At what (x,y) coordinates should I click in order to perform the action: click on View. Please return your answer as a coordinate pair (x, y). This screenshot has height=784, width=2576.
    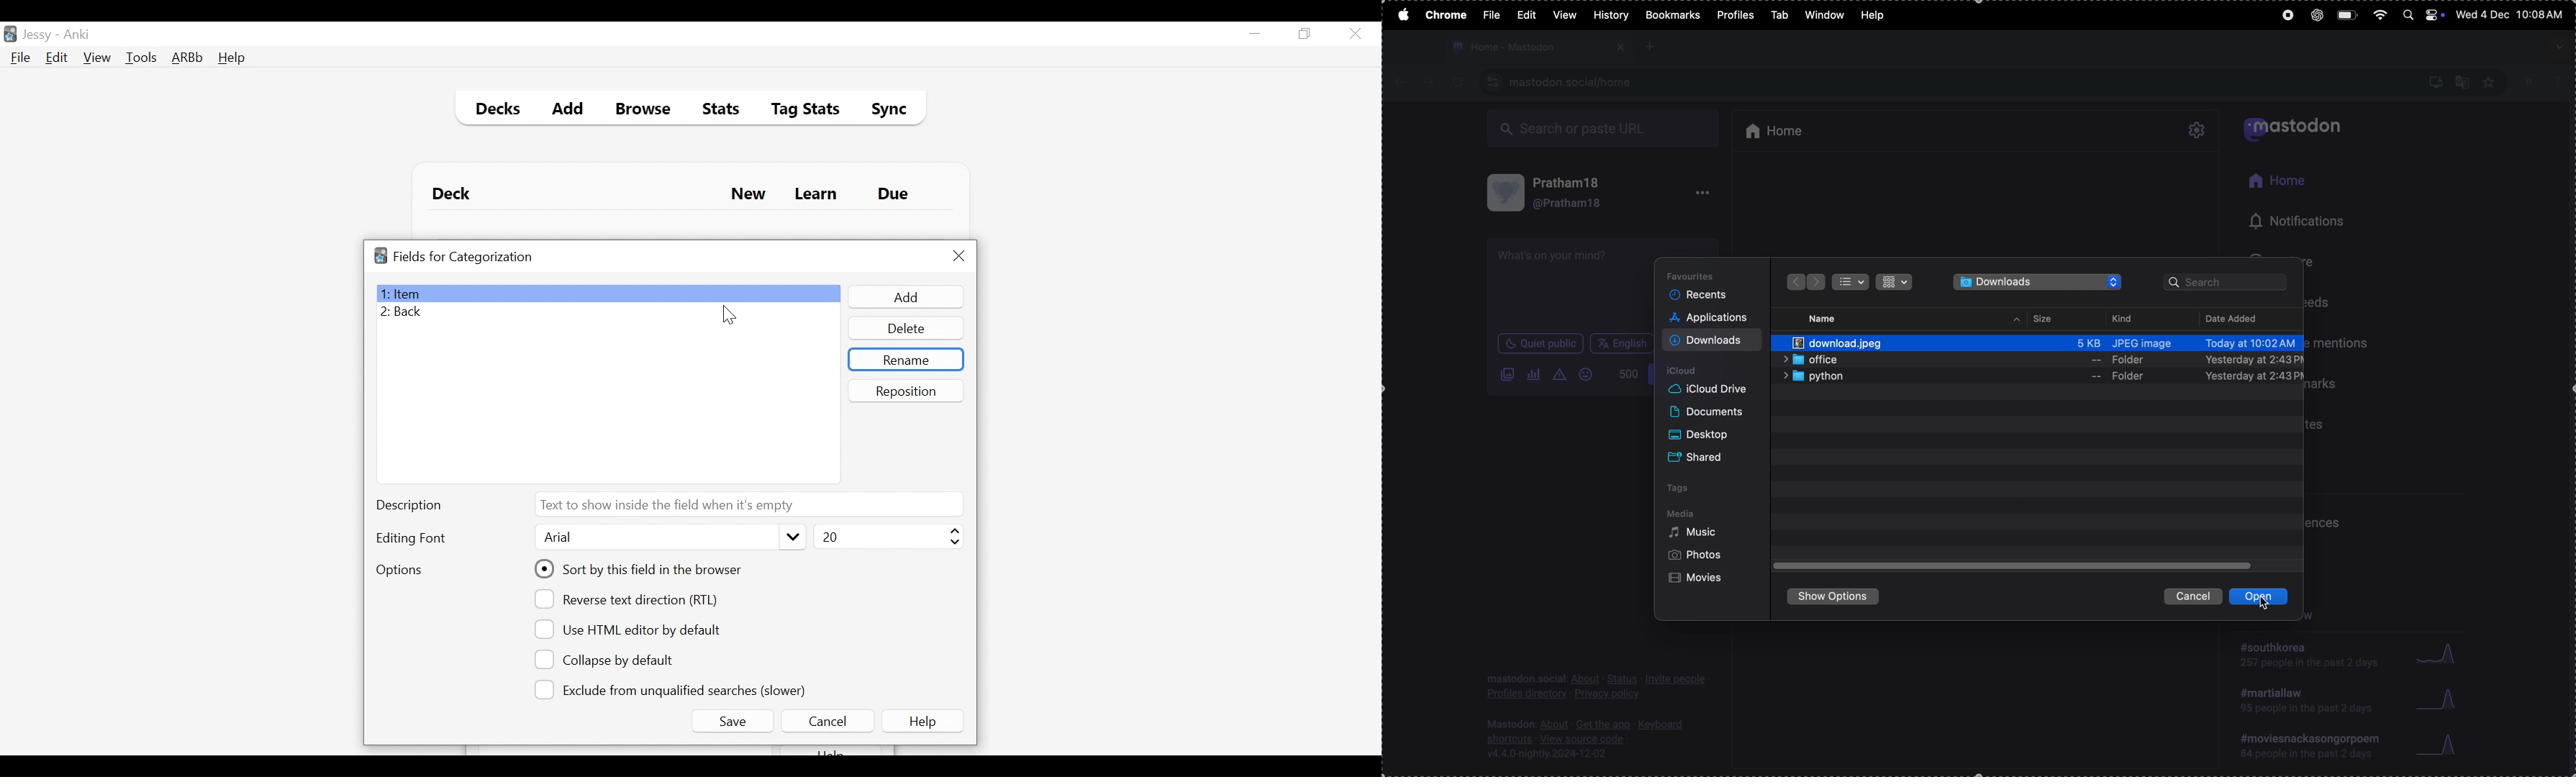
    Looking at the image, I should click on (1564, 15).